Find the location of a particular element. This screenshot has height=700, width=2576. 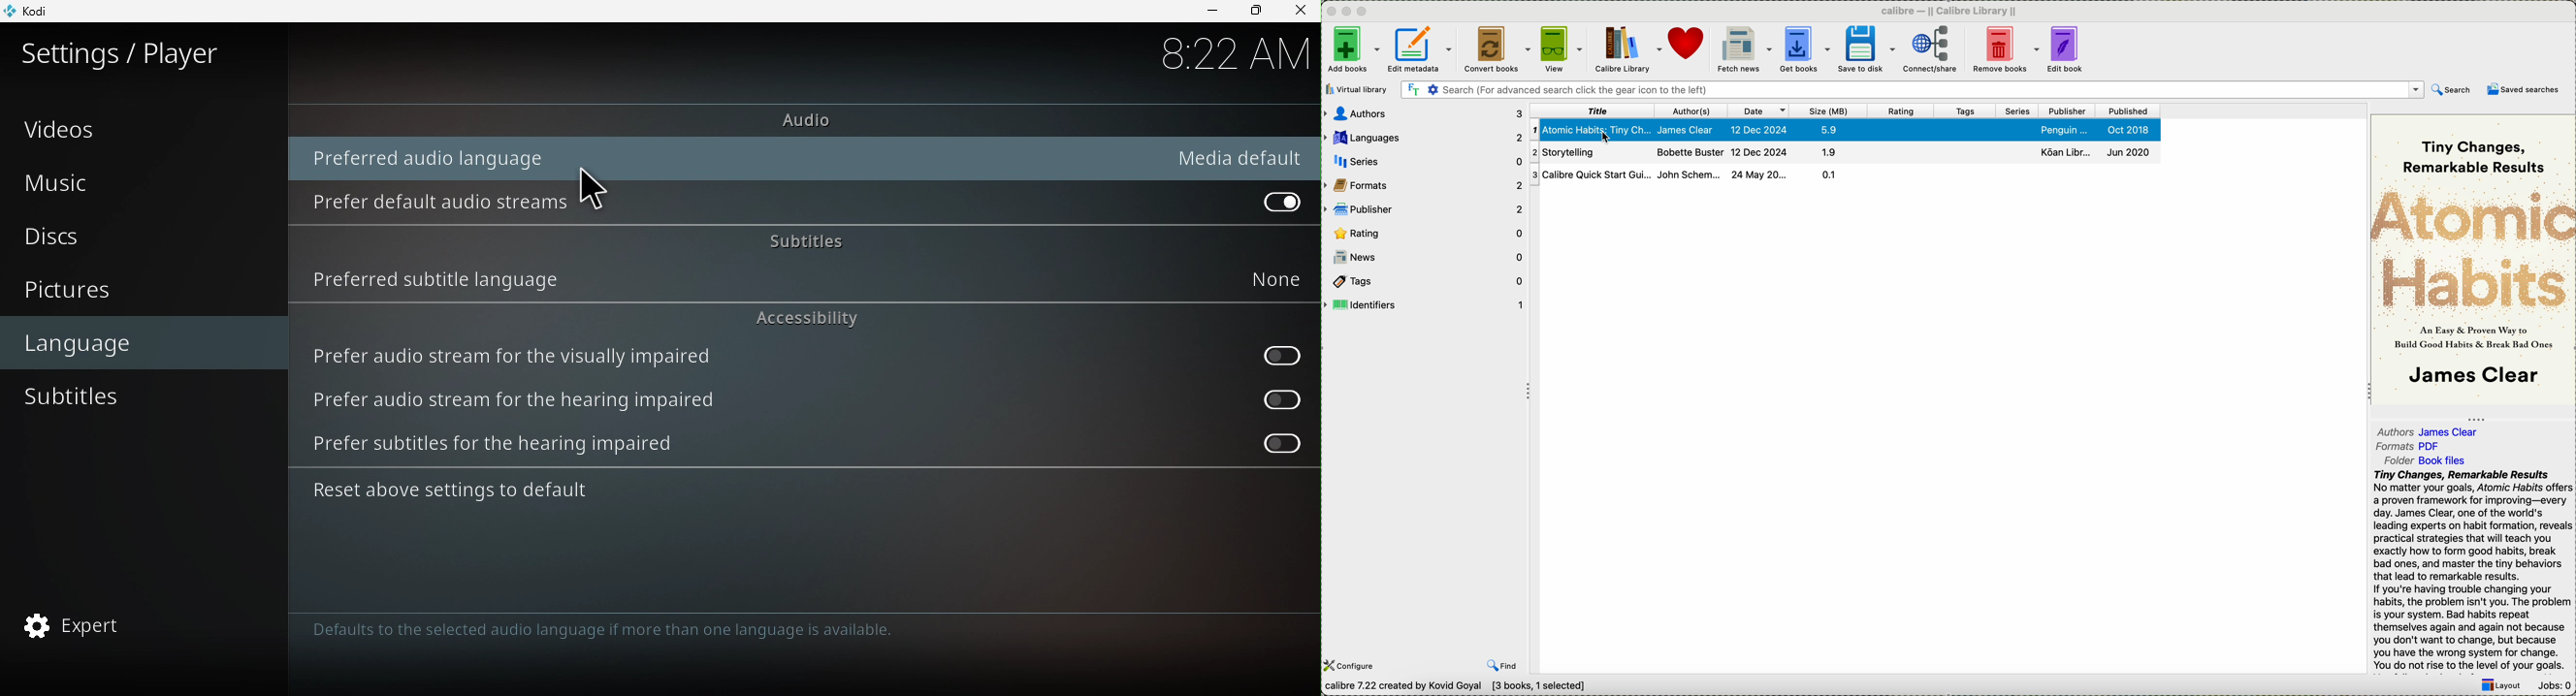

Audio is located at coordinates (803, 119).